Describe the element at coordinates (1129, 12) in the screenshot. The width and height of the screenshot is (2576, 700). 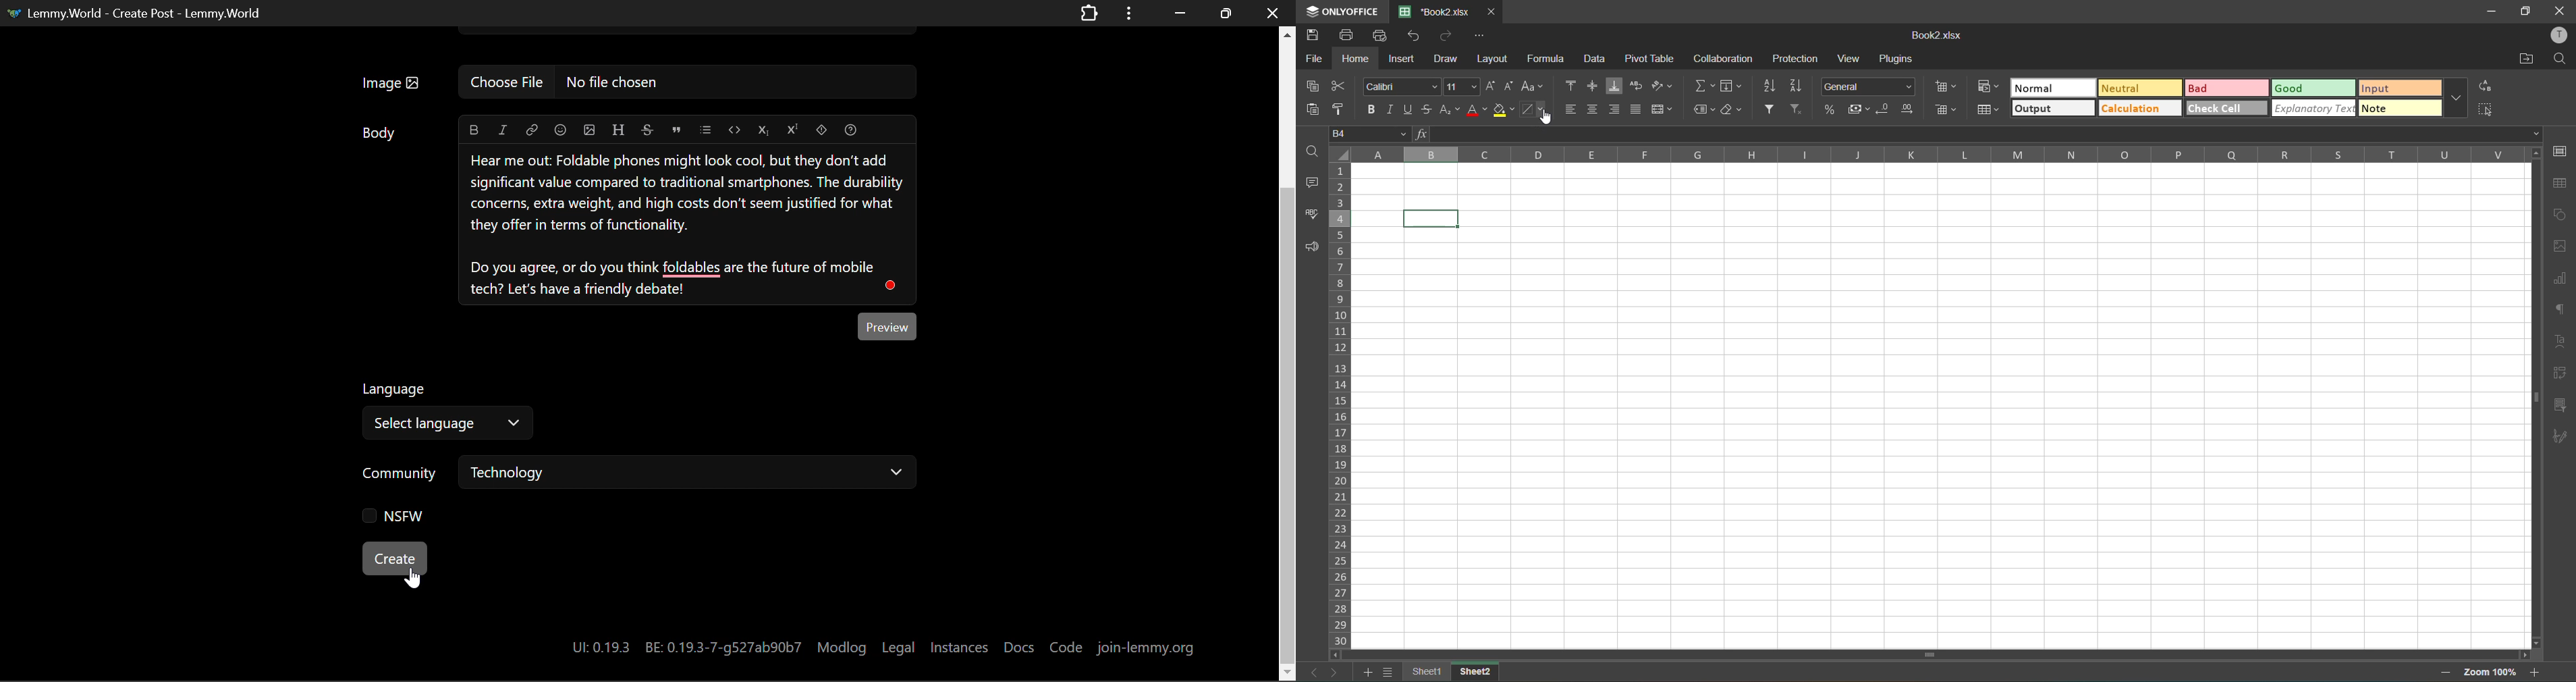
I see `Application Options Menu` at that location.